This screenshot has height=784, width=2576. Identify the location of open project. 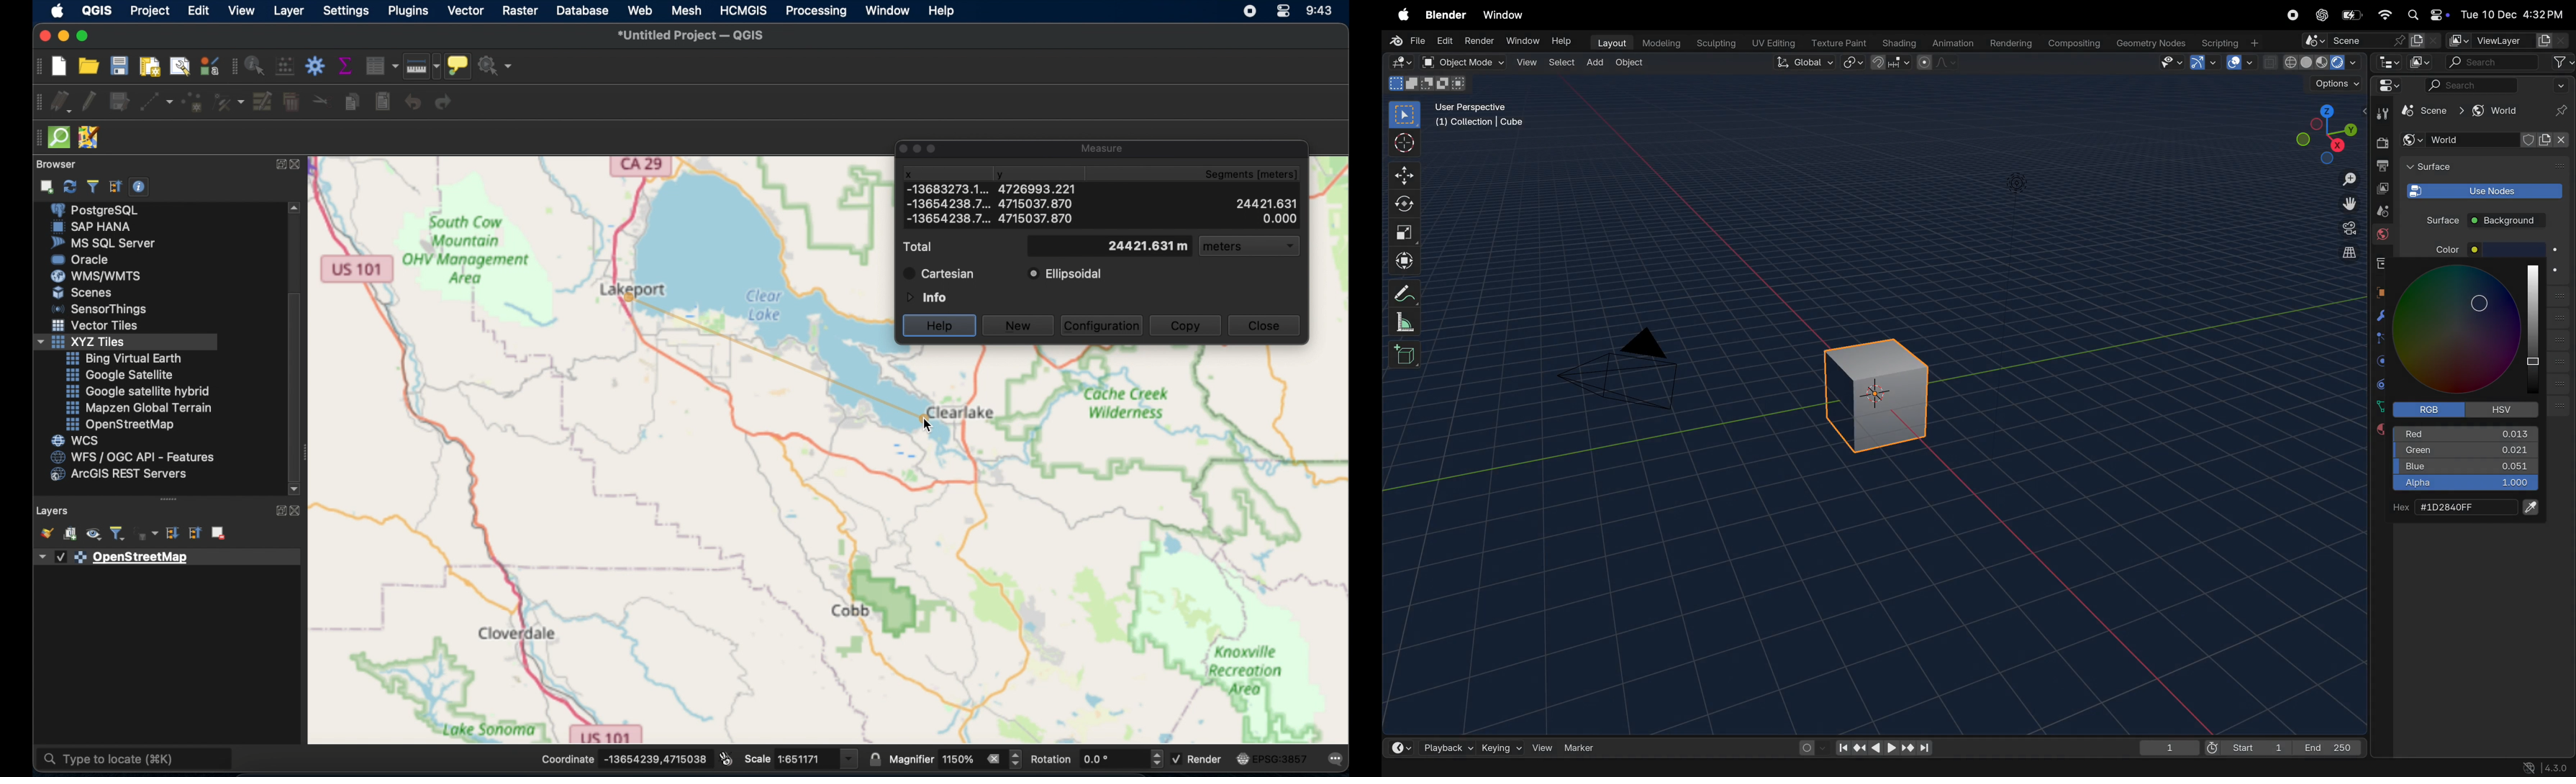
(91, 67).